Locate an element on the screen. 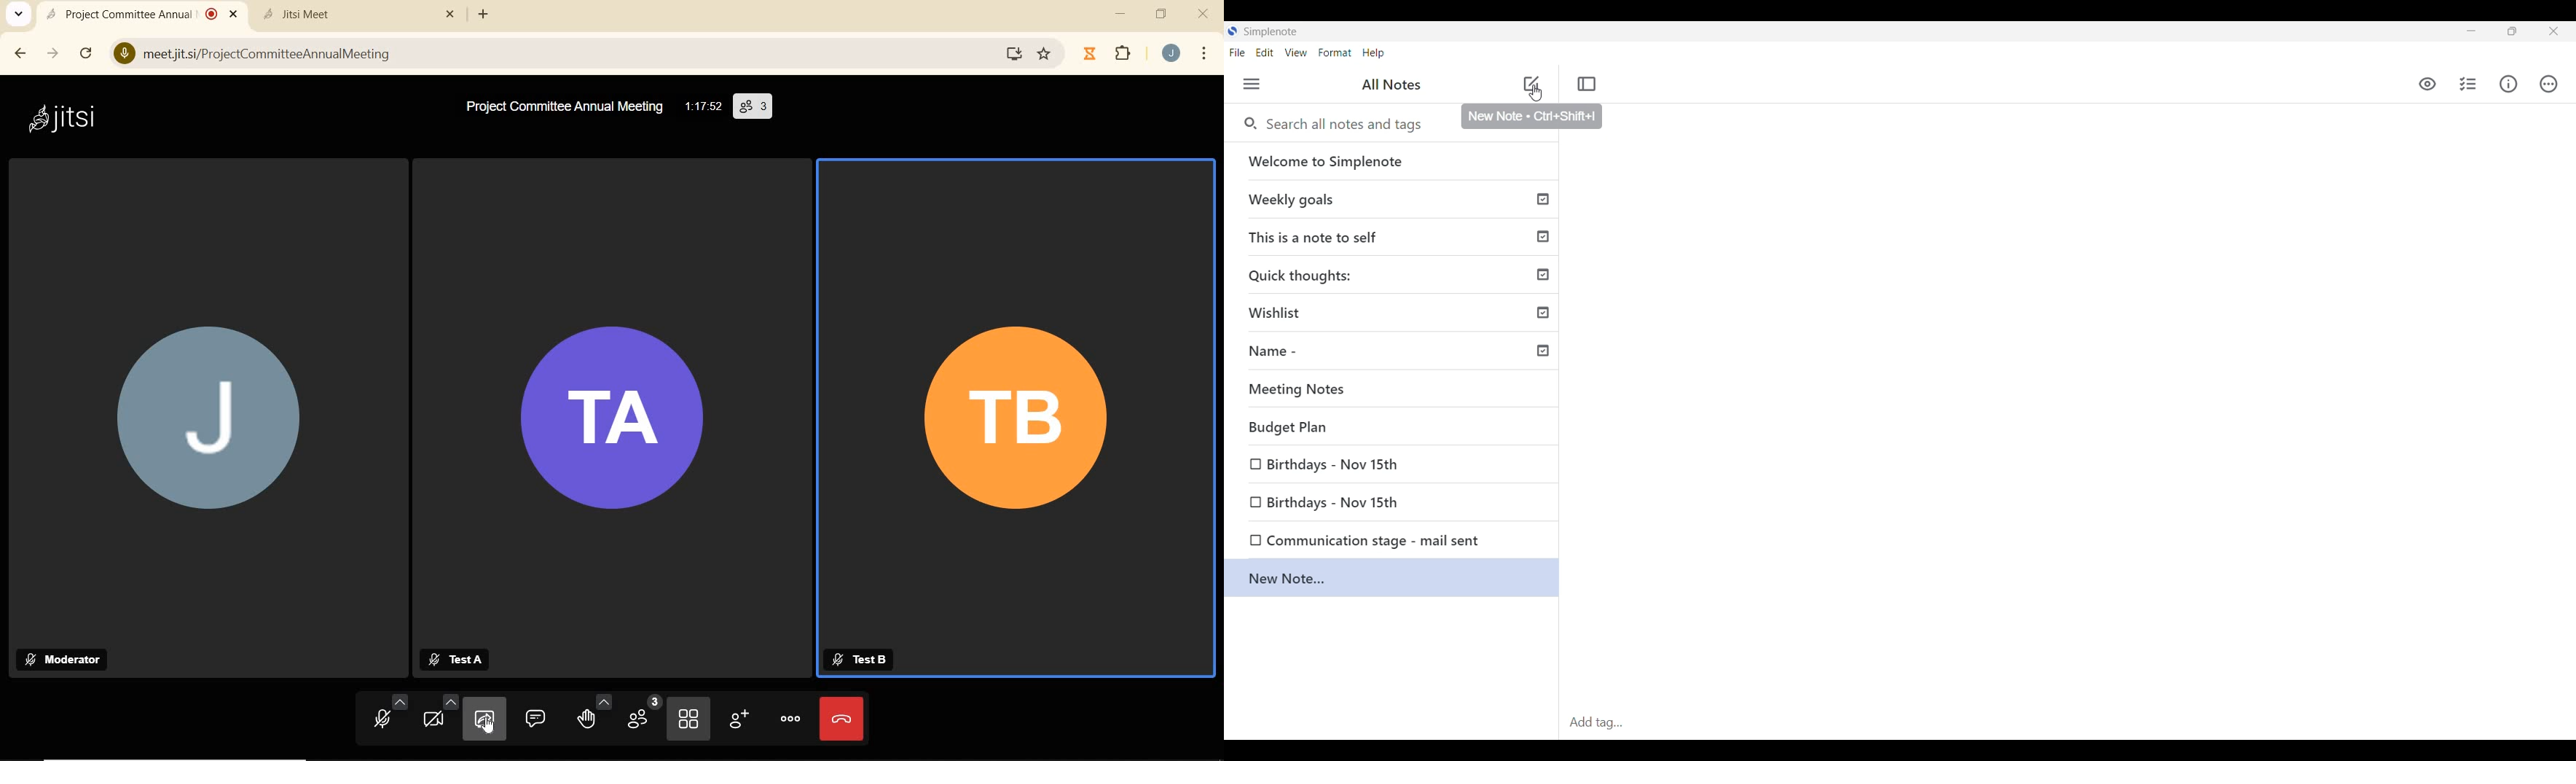  EXTENSION is located at coordinates (1110, 55).